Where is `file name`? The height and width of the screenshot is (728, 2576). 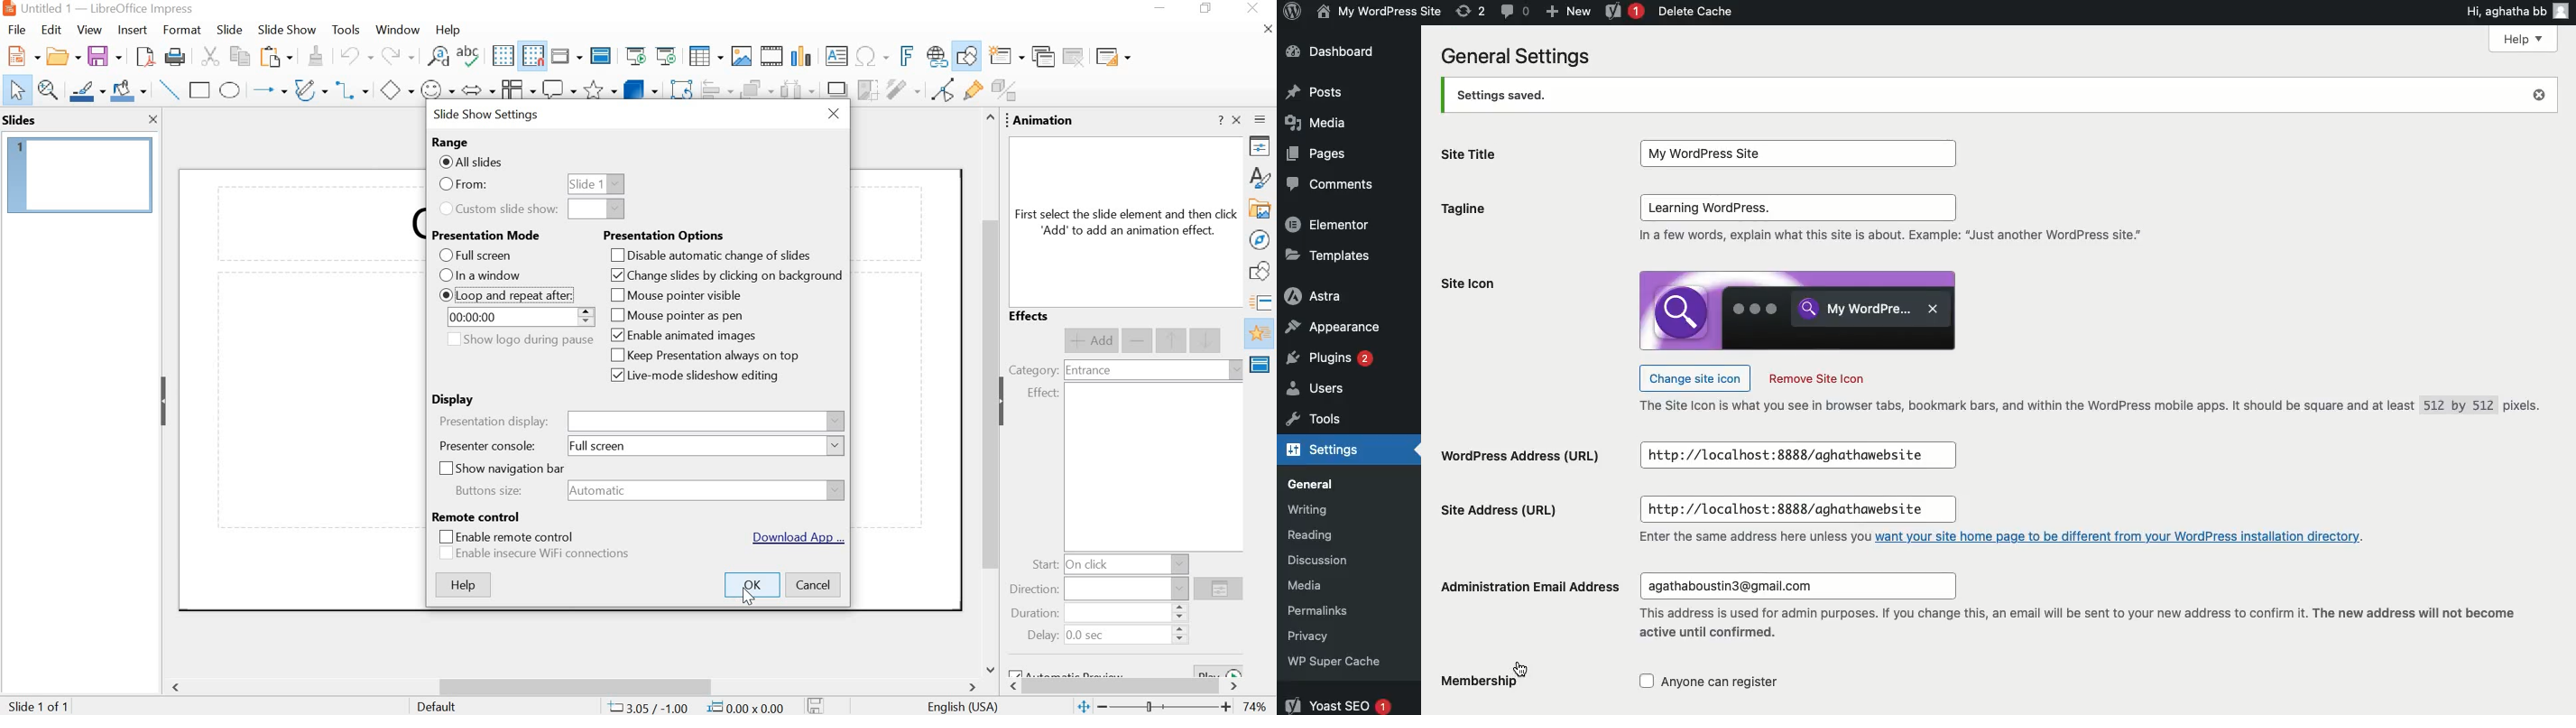
file name is located at coordinates (47, 8).